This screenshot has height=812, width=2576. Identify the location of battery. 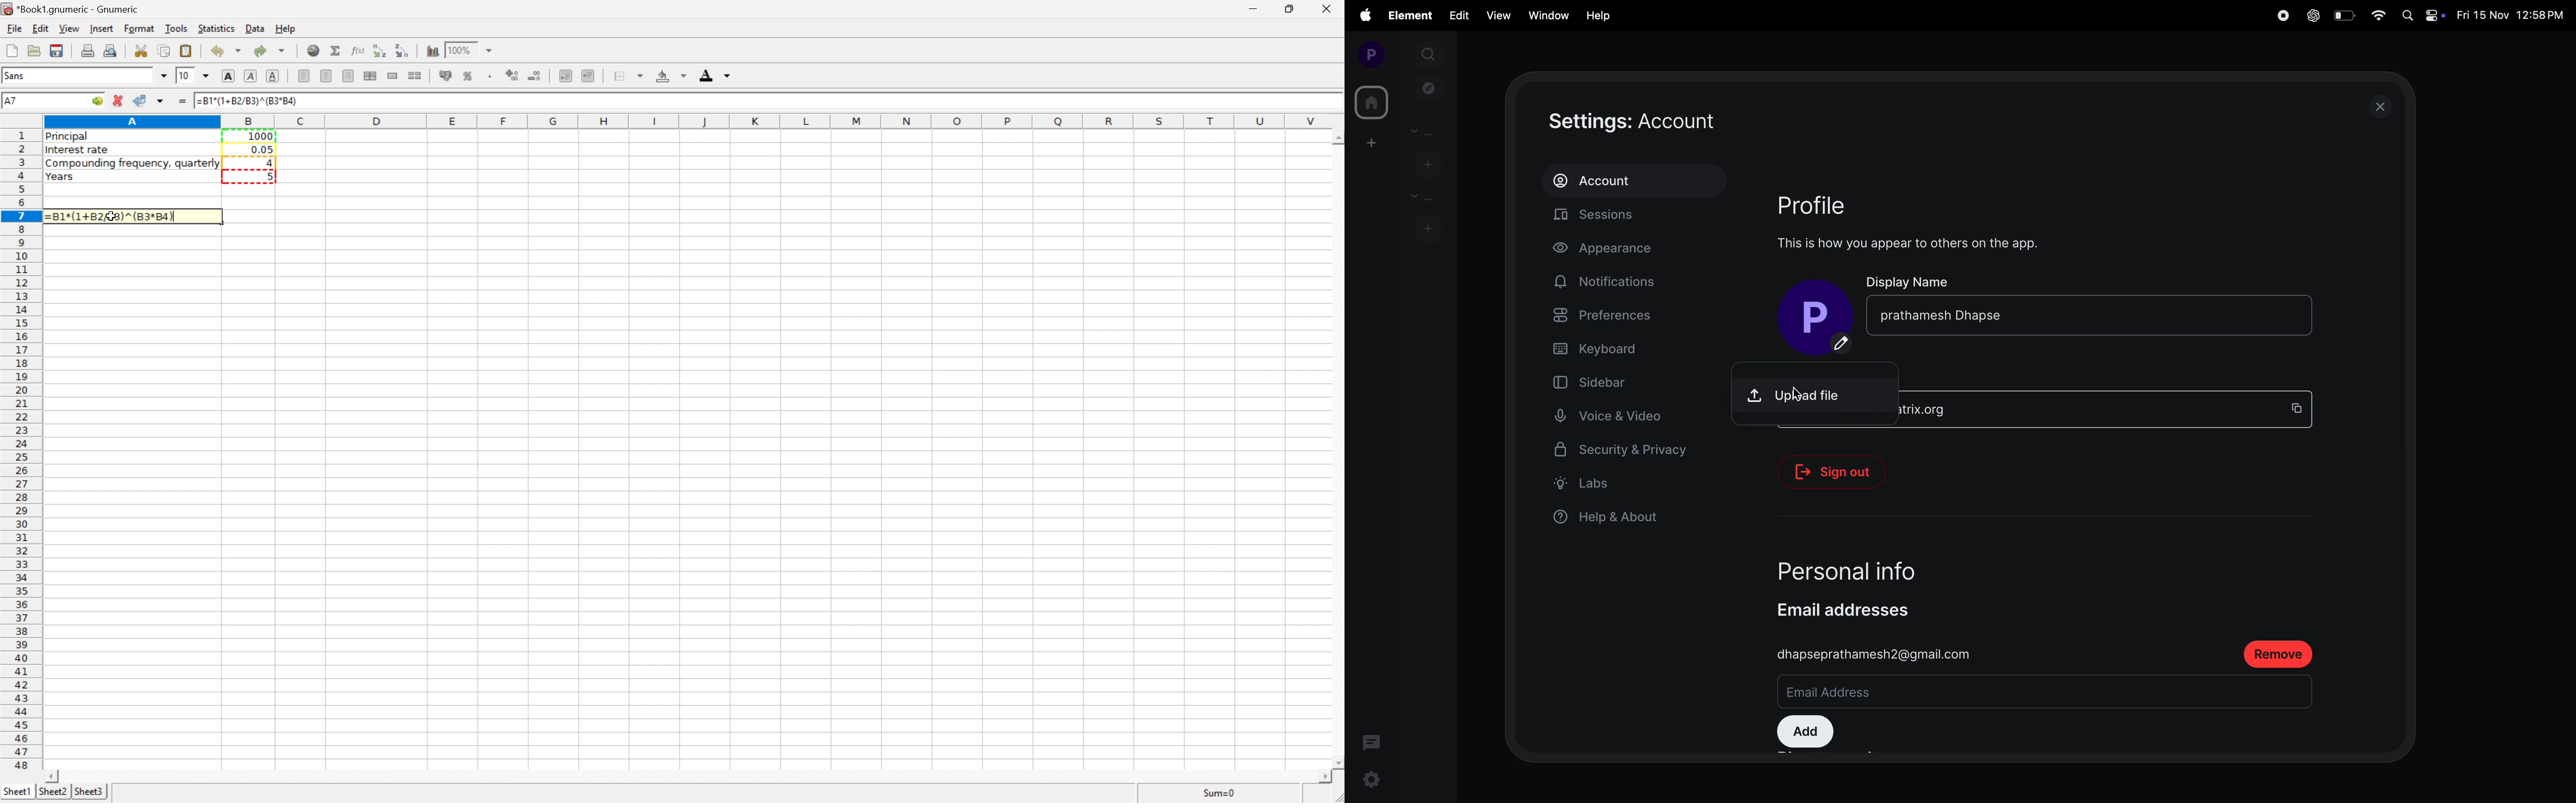
(2344, 15).